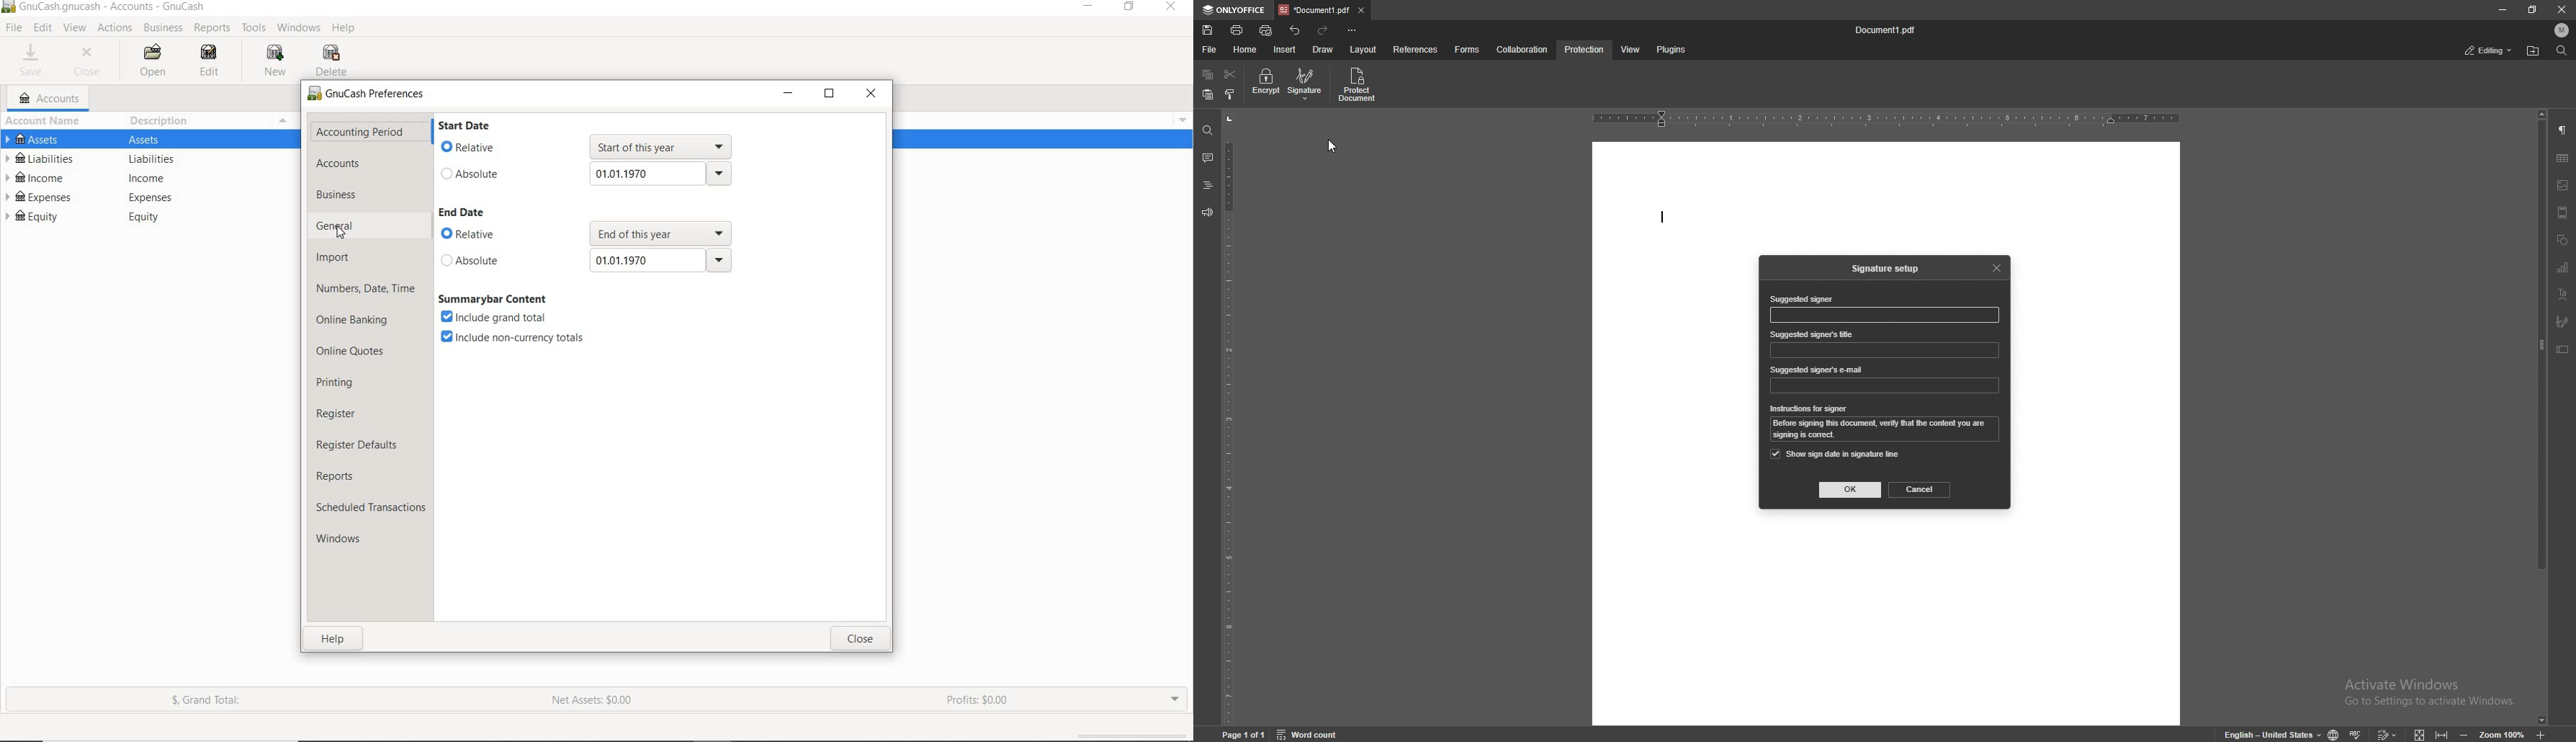  I want to click on draw, so click(1323, 50).